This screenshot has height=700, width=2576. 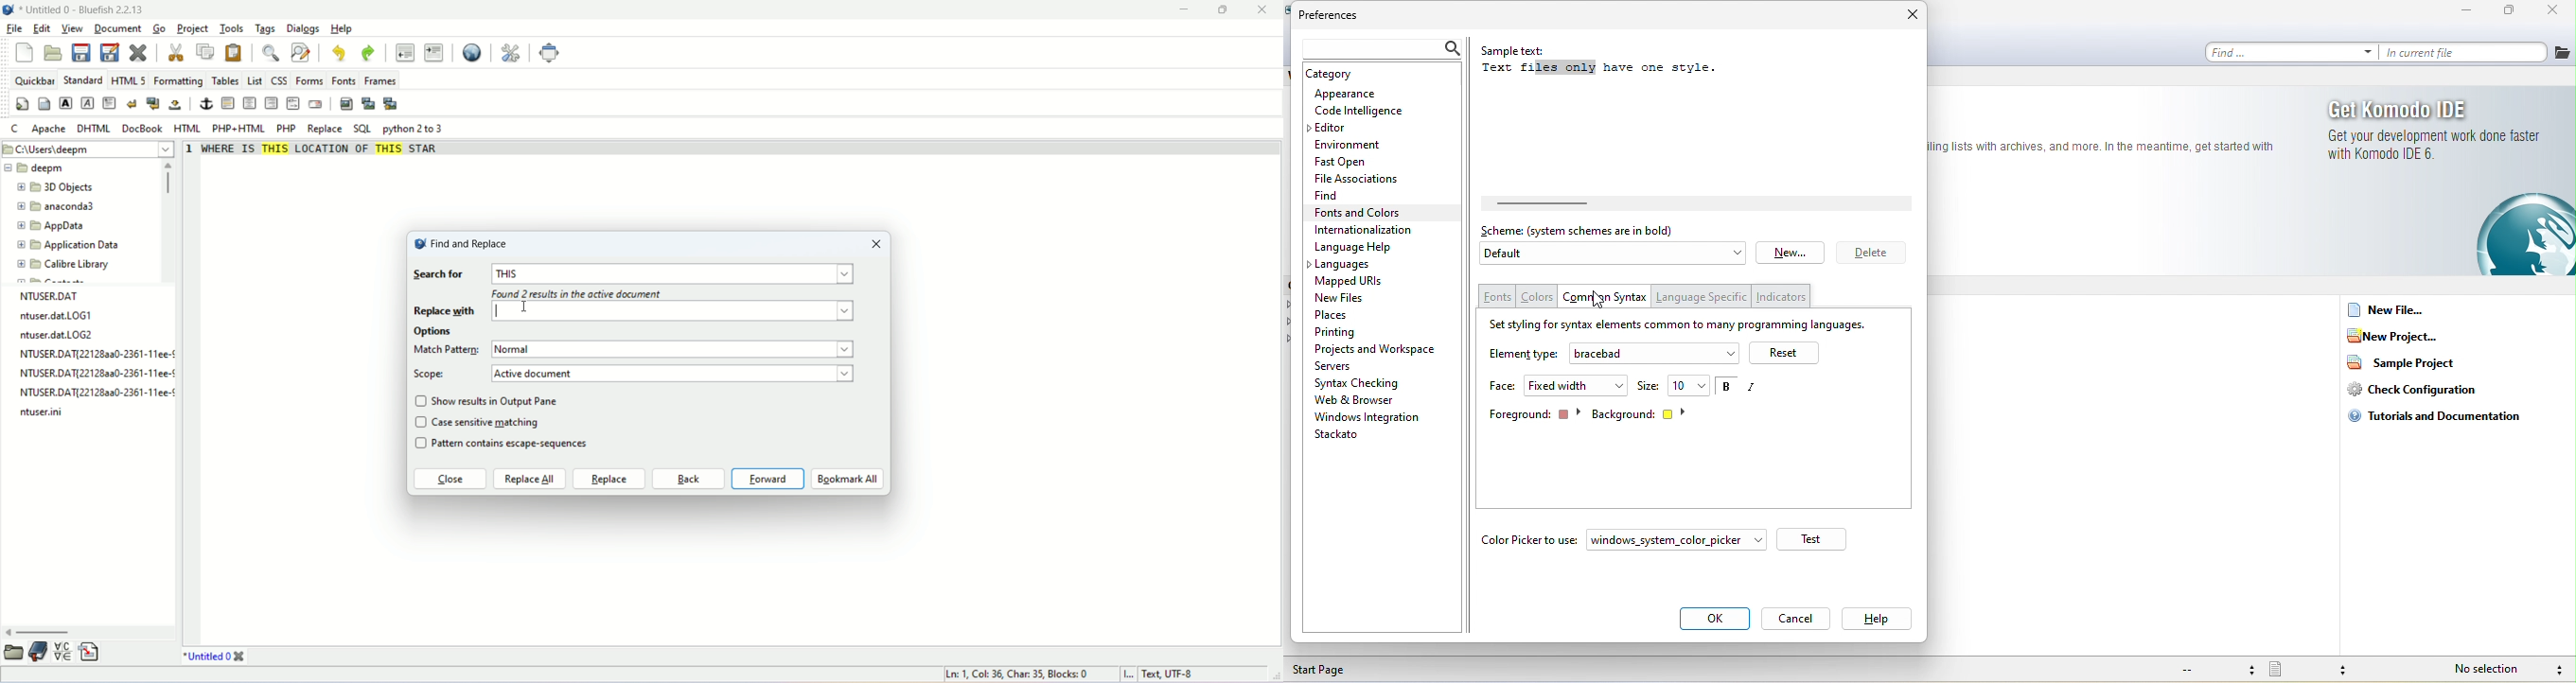 What do you see at coordinates (239, 656) in the screenshot?
I see `close` at bounding box center [239, 656].